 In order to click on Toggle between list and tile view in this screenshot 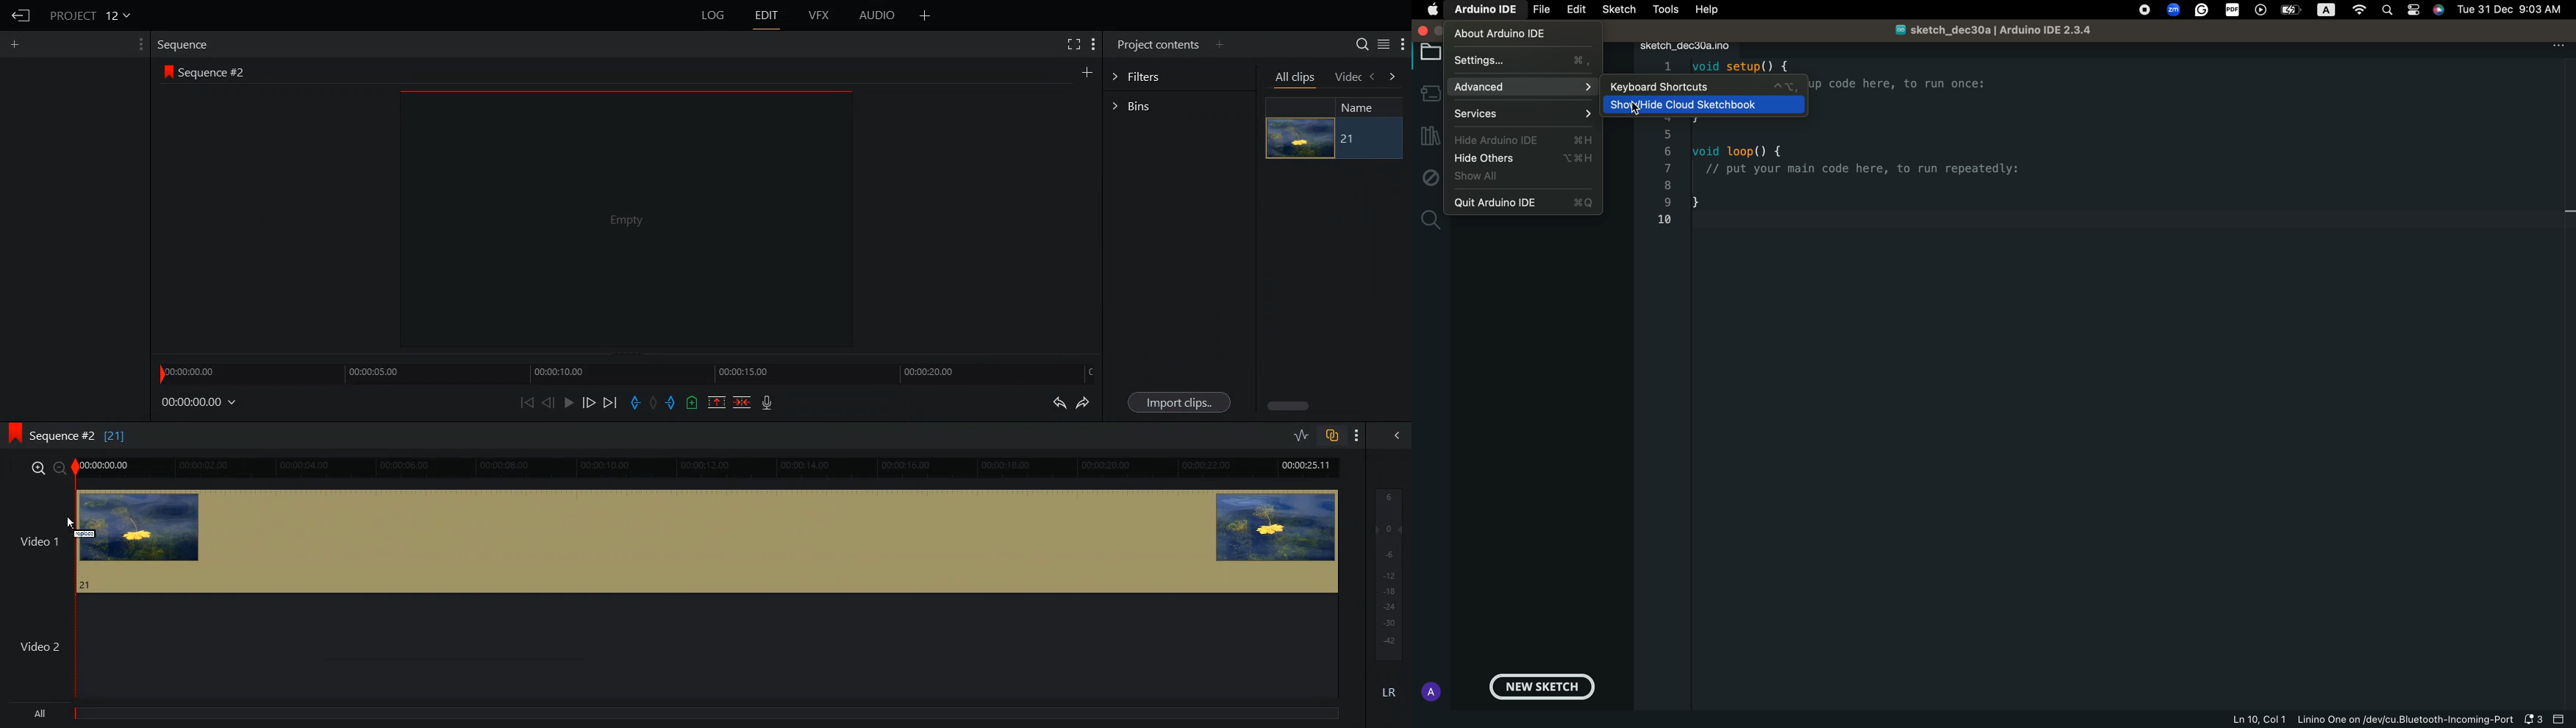, I will do `click(1383, 43)`.